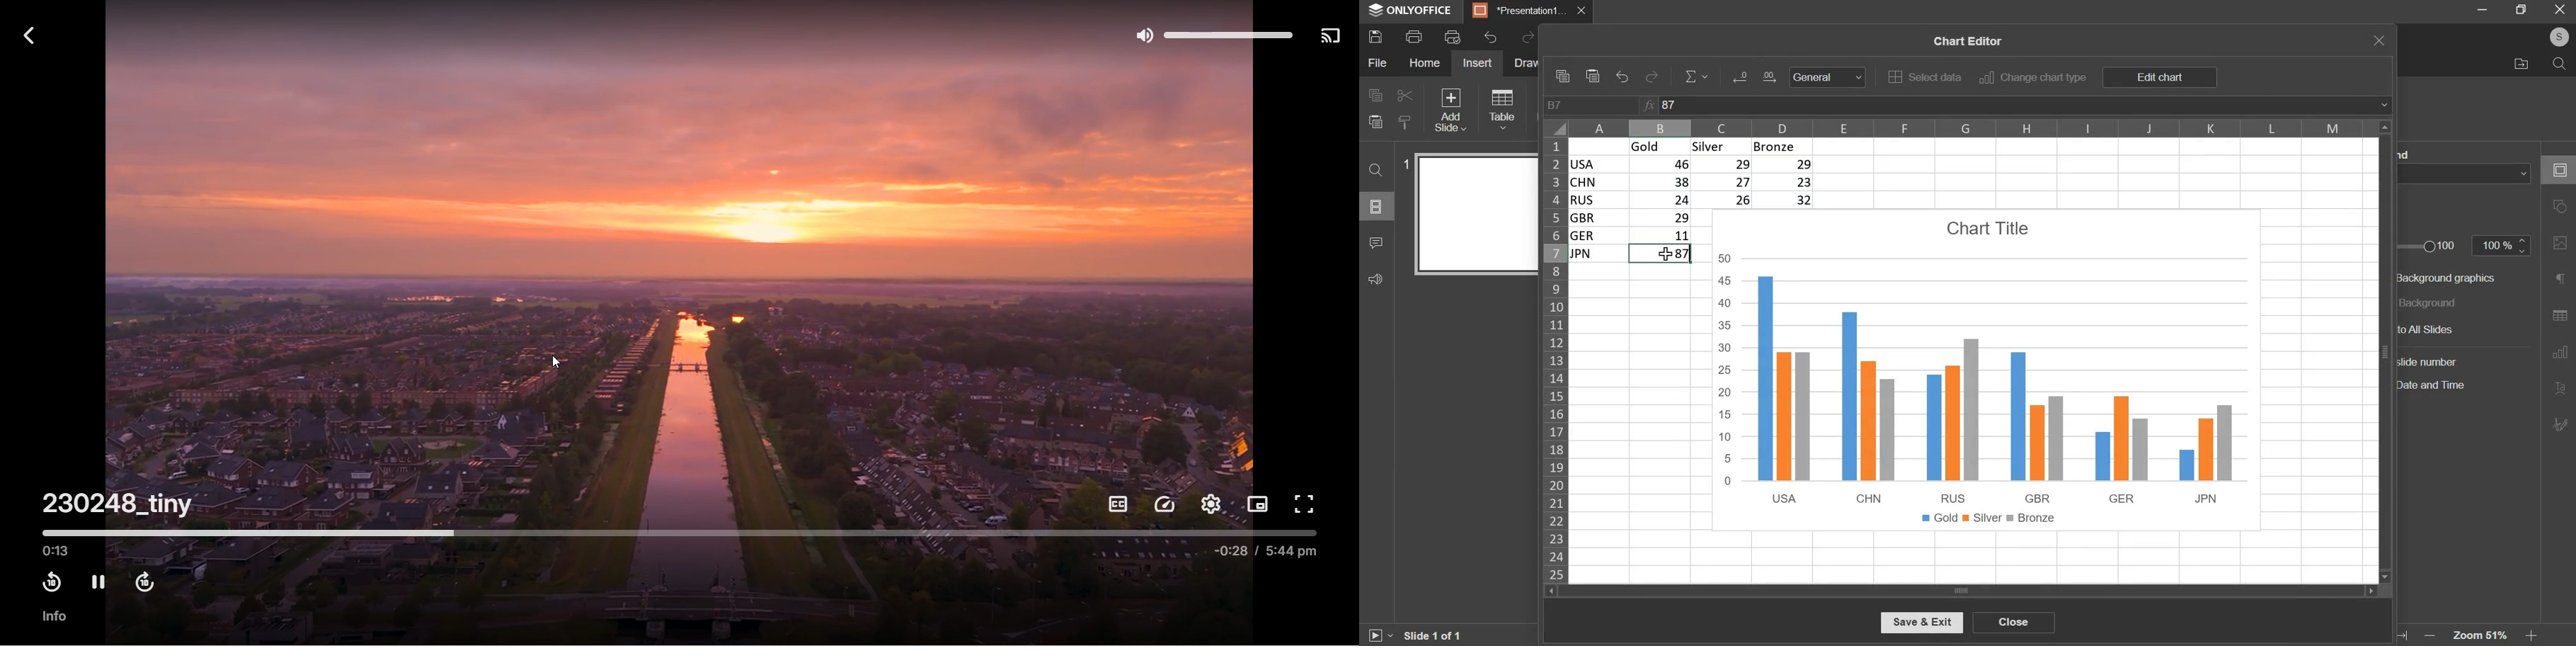 The image size is (2576, 672). What do you see at coordinates (1717, 146) in the screenshot?
I see `silver` at bounding box center [1717, 146].